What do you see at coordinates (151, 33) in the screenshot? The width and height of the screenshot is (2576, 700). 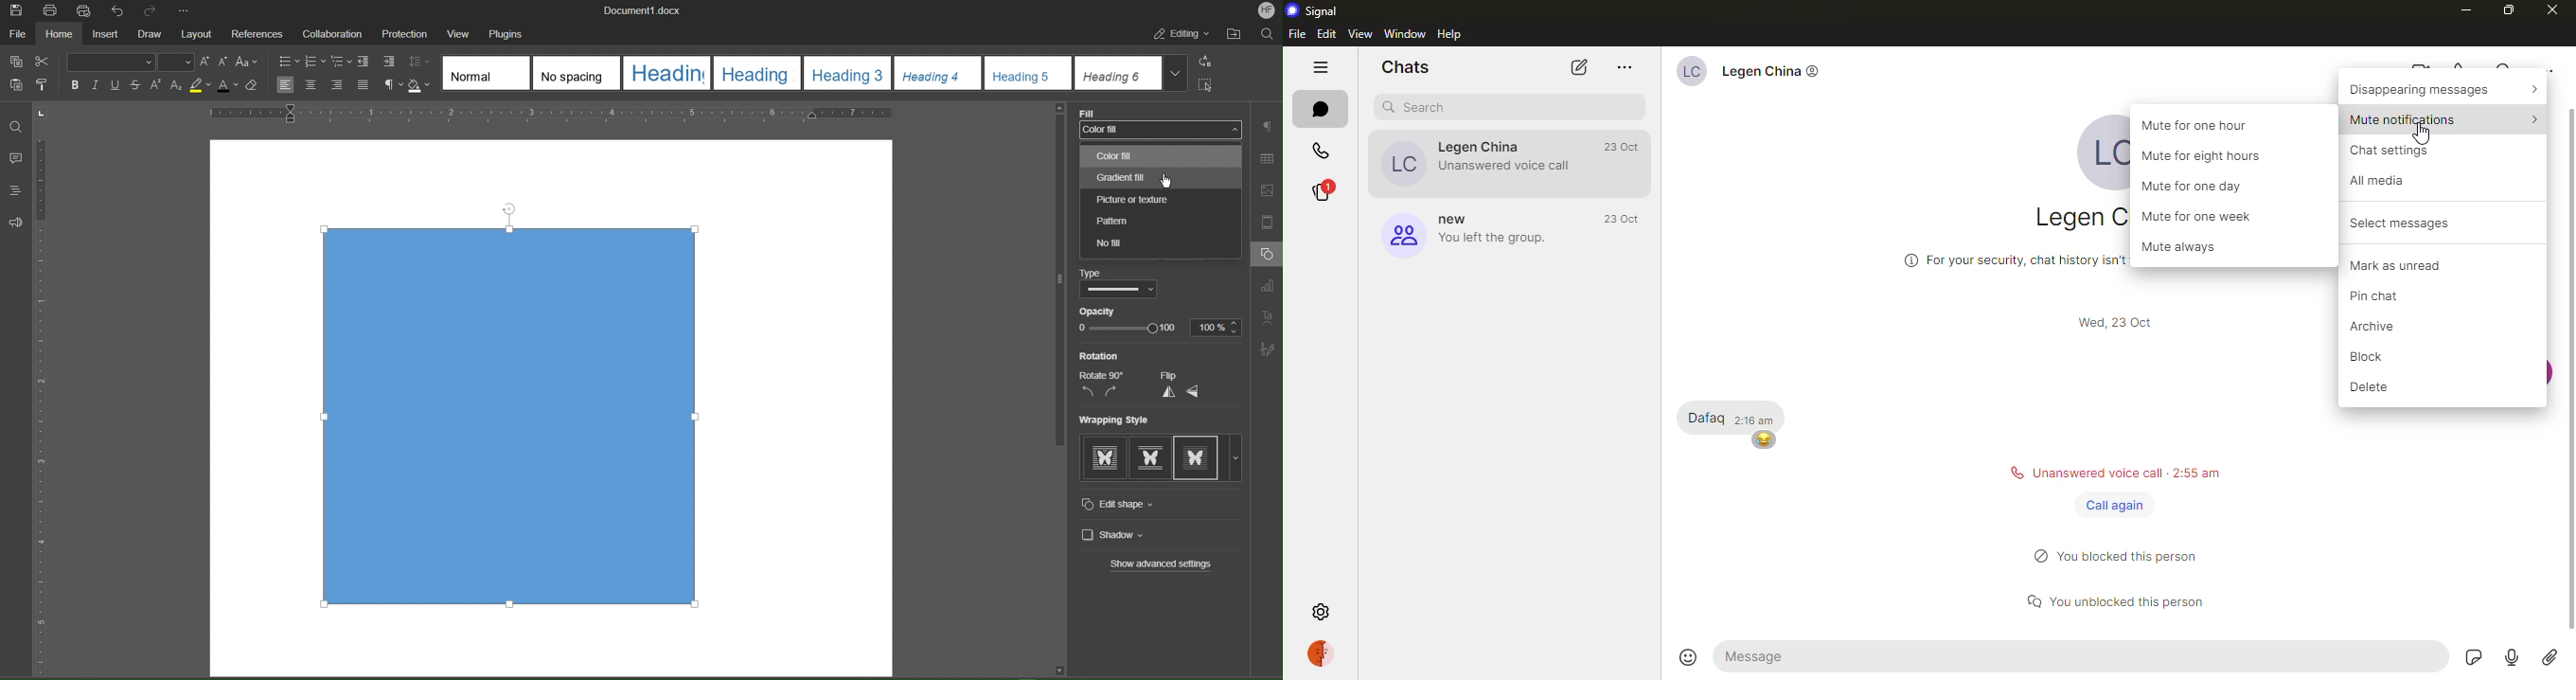 I see `Draw` at bounding box center [151, 33].